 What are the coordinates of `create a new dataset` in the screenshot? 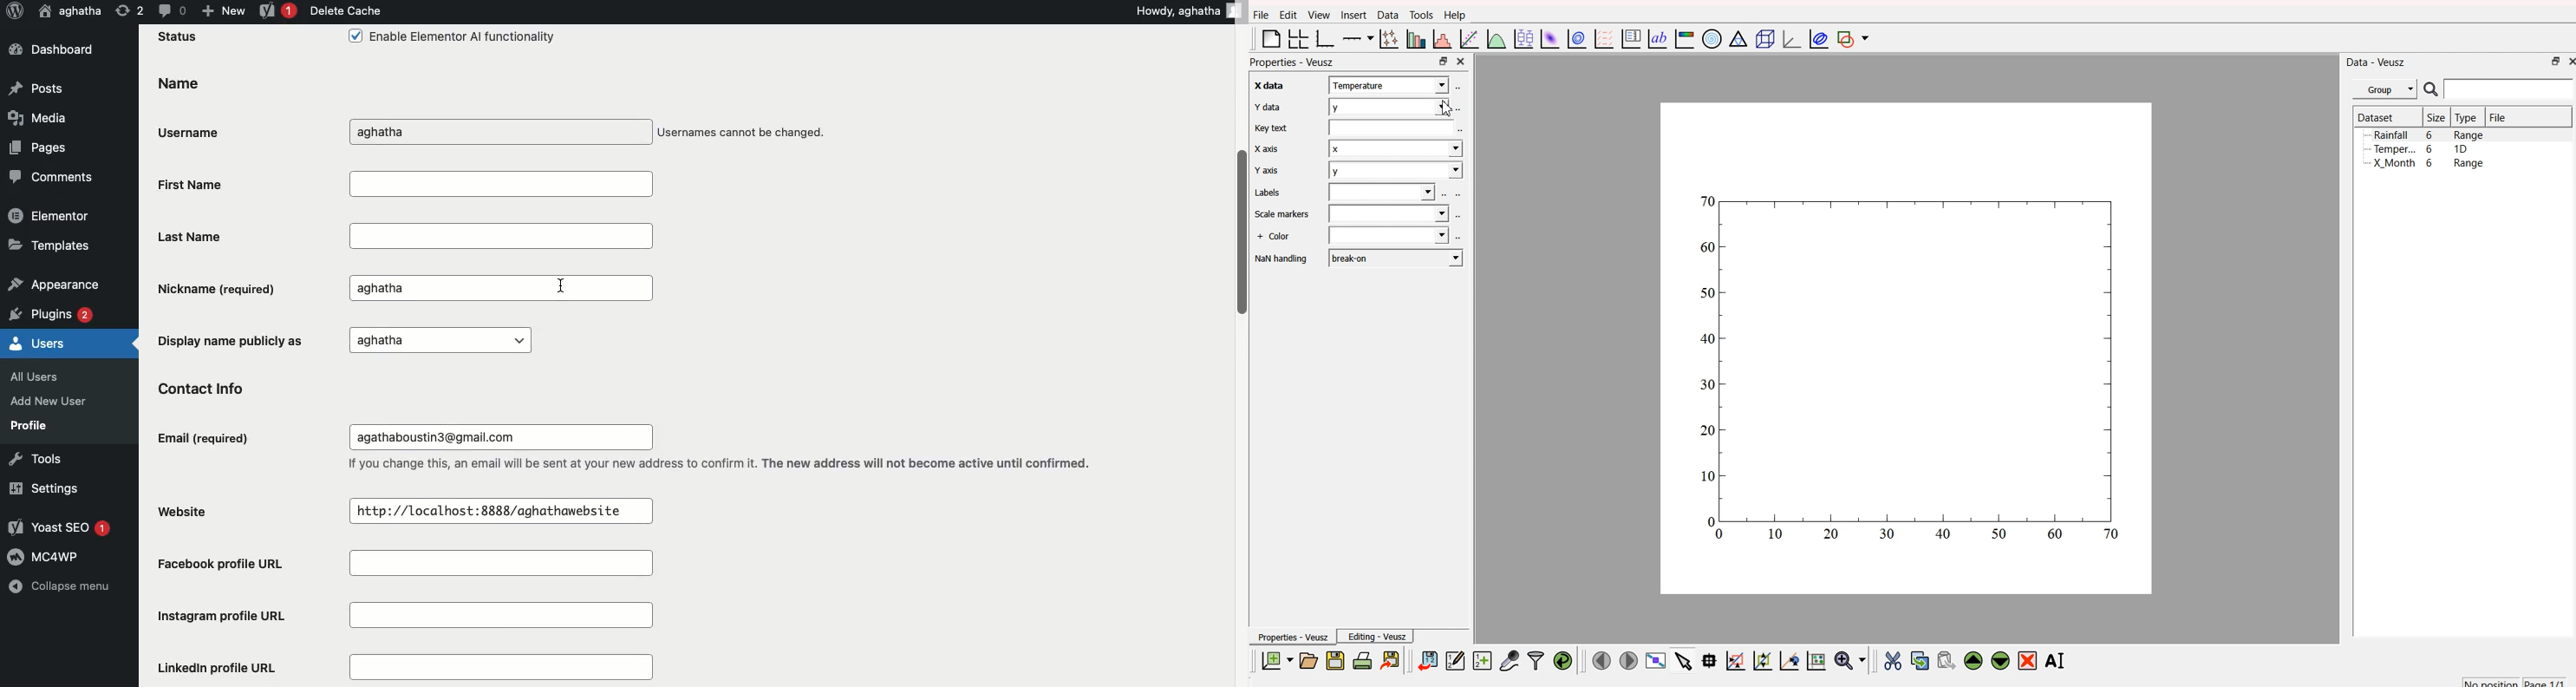 It's located at (1482, 660).